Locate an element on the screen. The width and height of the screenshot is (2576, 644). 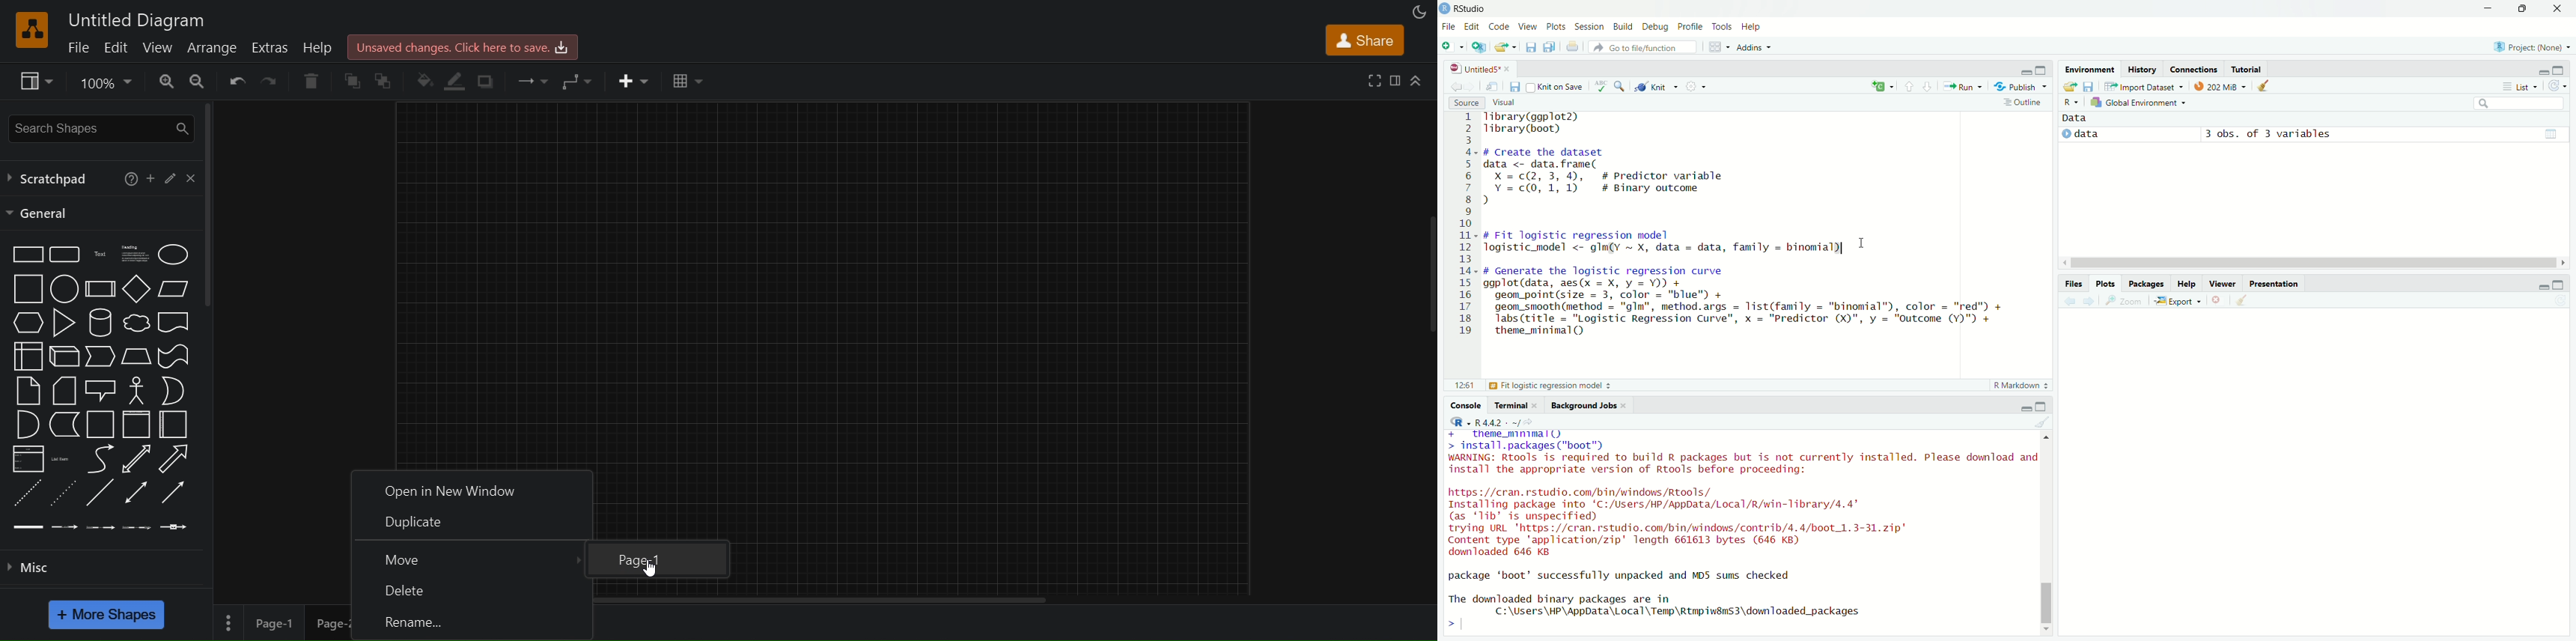
data storage is located at coordinates (63, 425).